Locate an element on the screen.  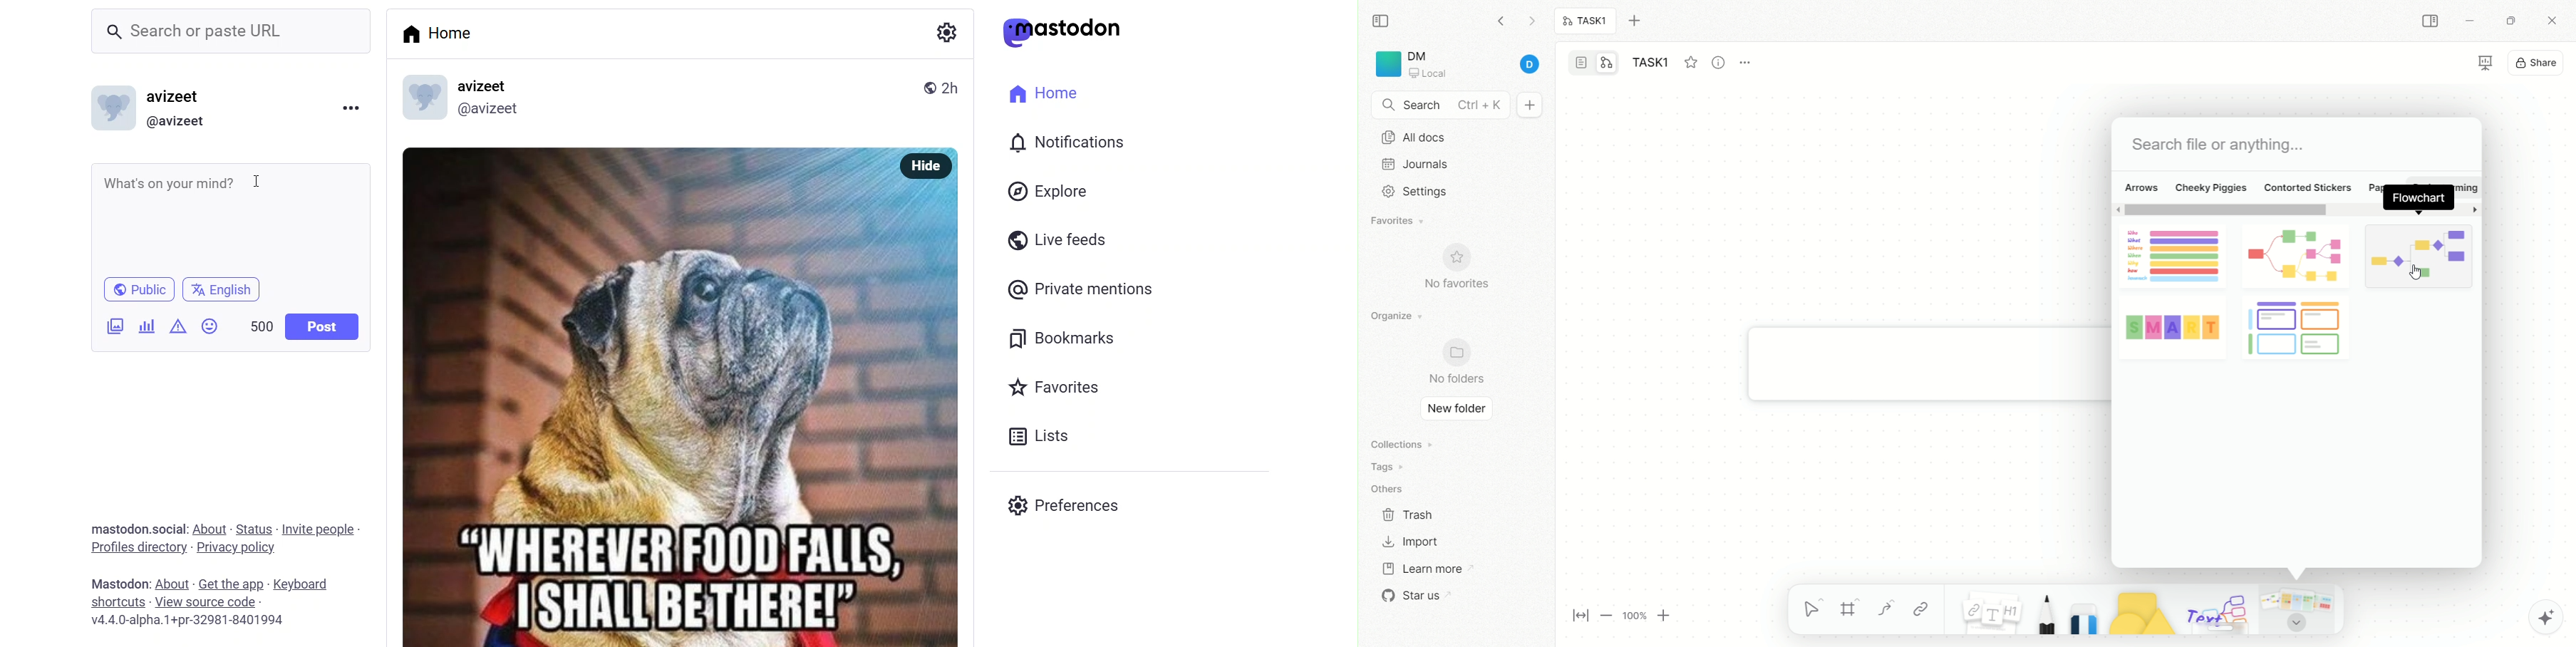
search is located at coordinates (1441, 106).